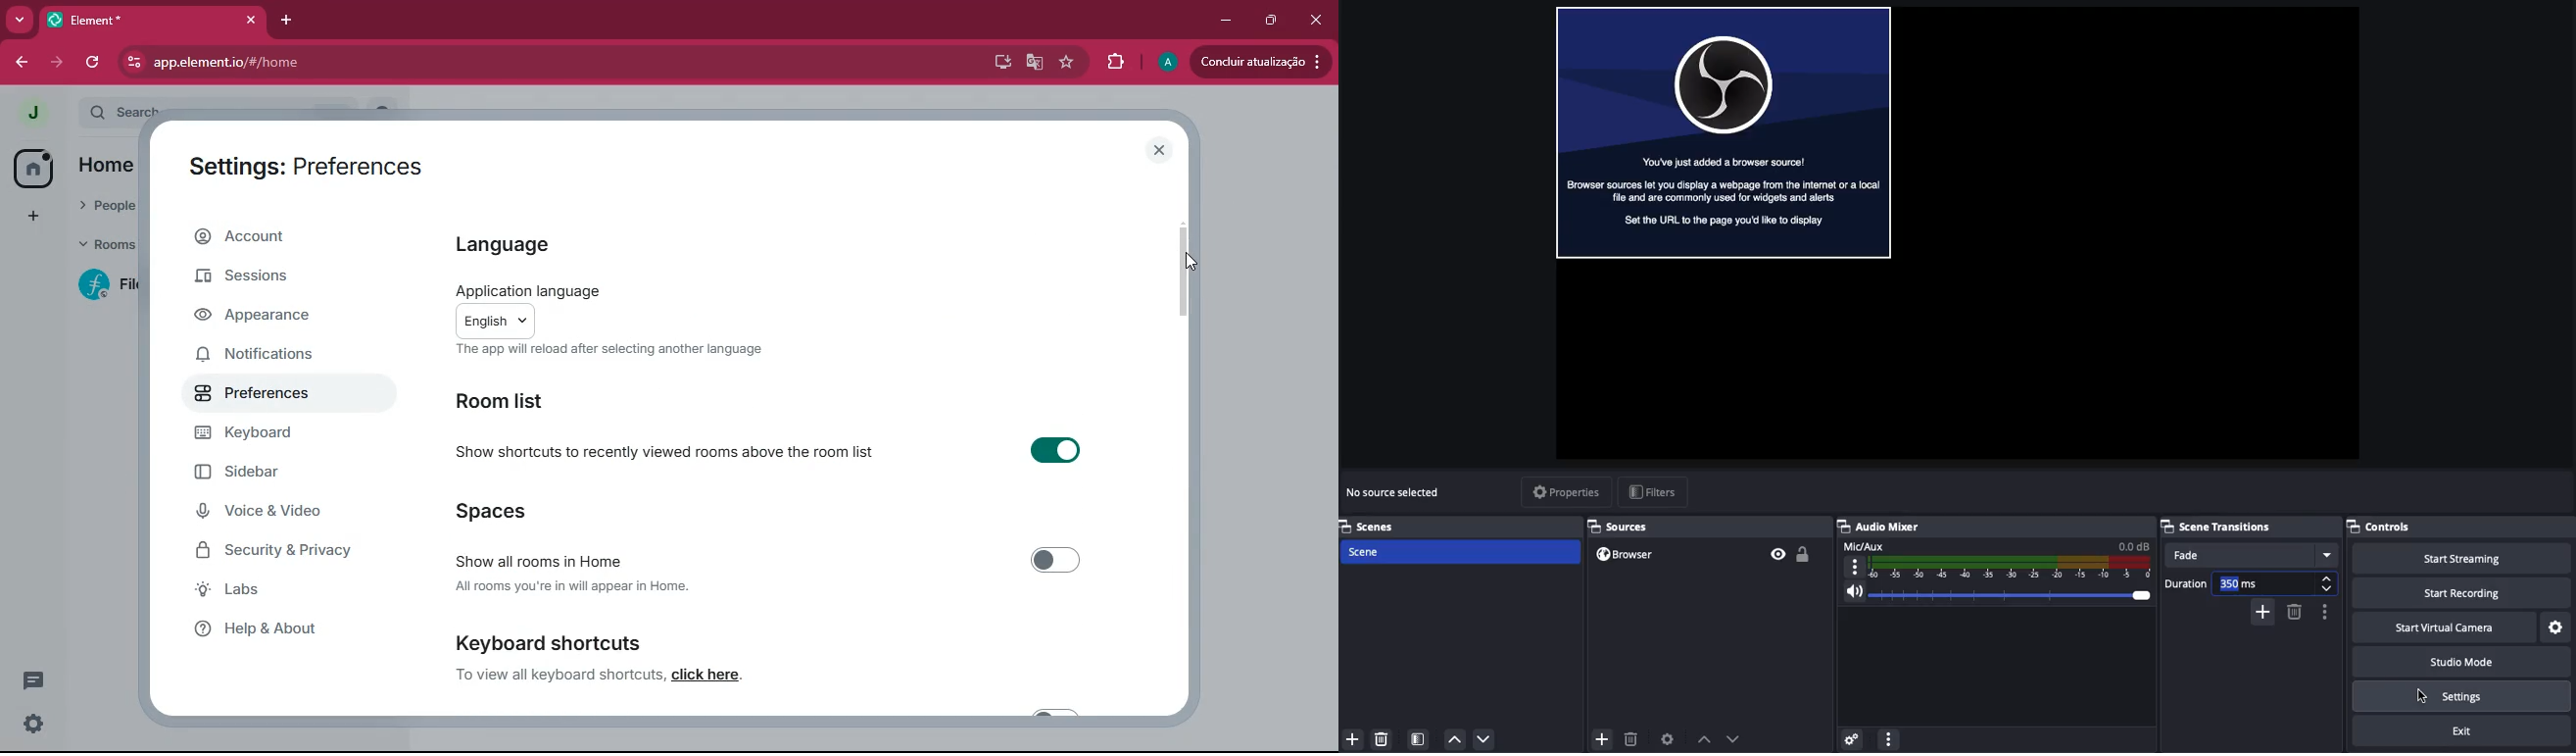 Image resolution: width=2576 pixels, height=756 pixels. Describe the element at coordinates (669, 453) in the screenshot. I see `shortcuts shortcuts to recently viewed rooms above the room list` at that location.